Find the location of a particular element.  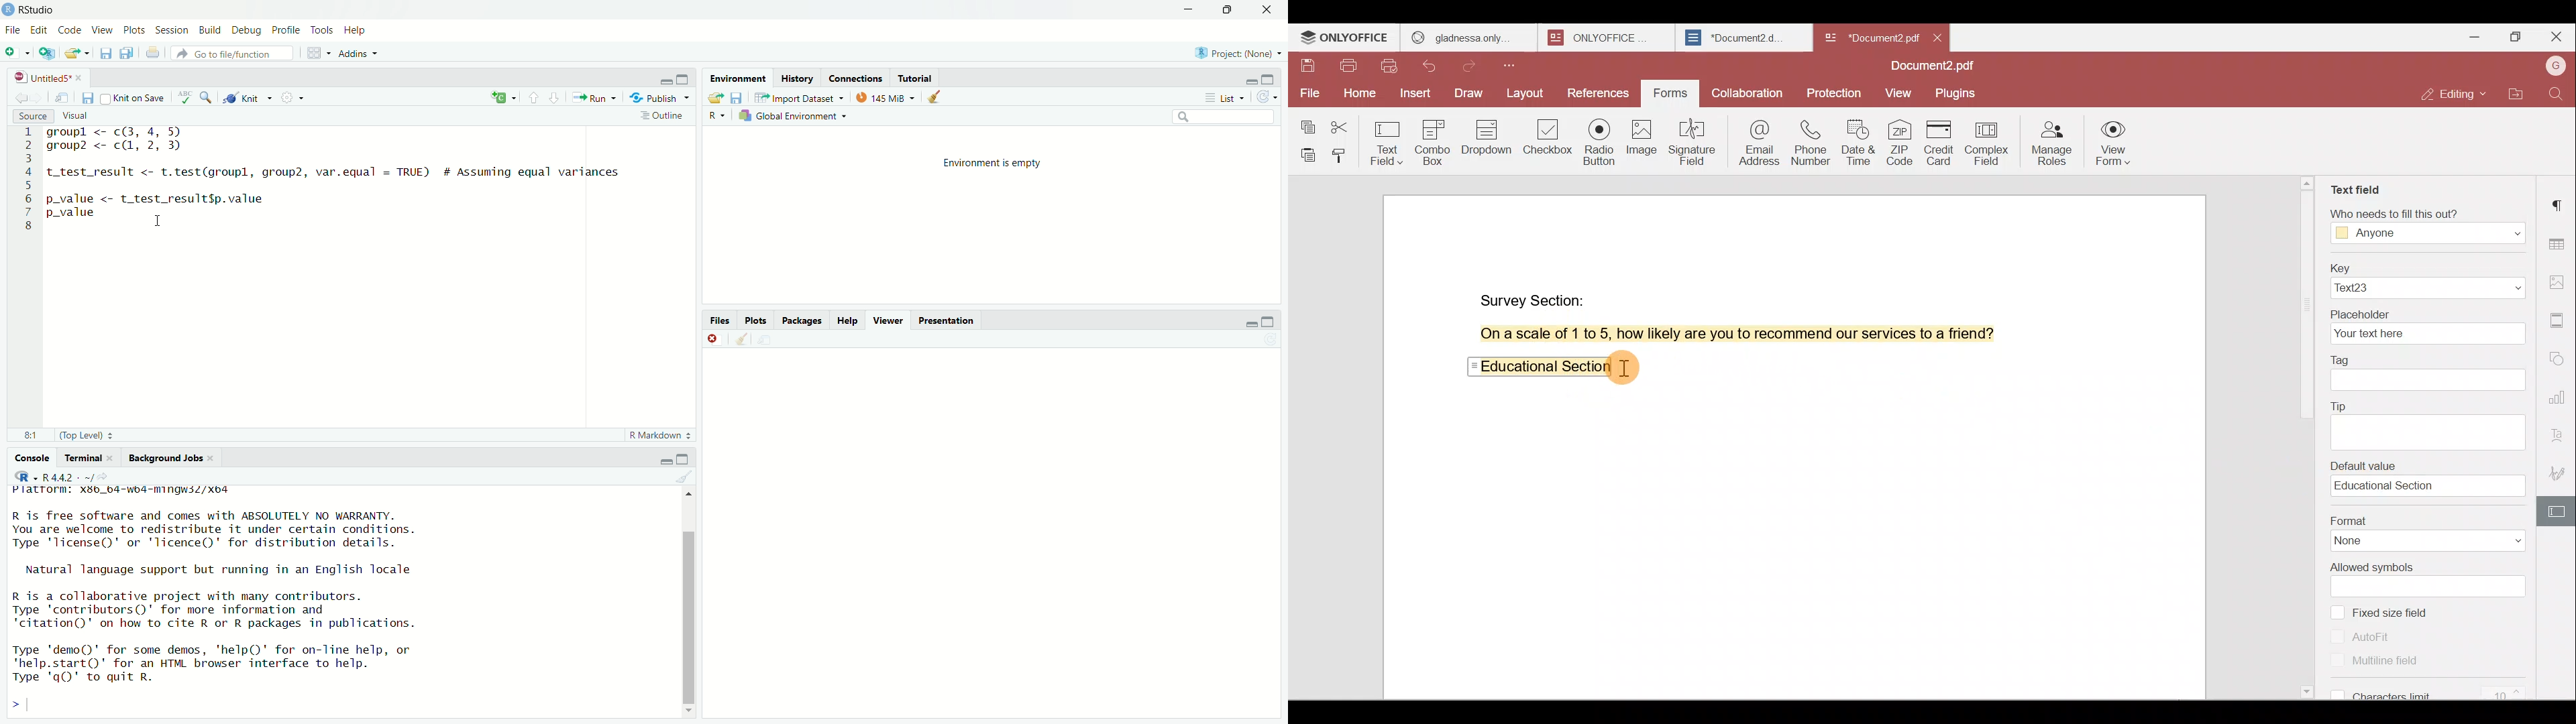

Signature field is located at coordinates (1690, 141).